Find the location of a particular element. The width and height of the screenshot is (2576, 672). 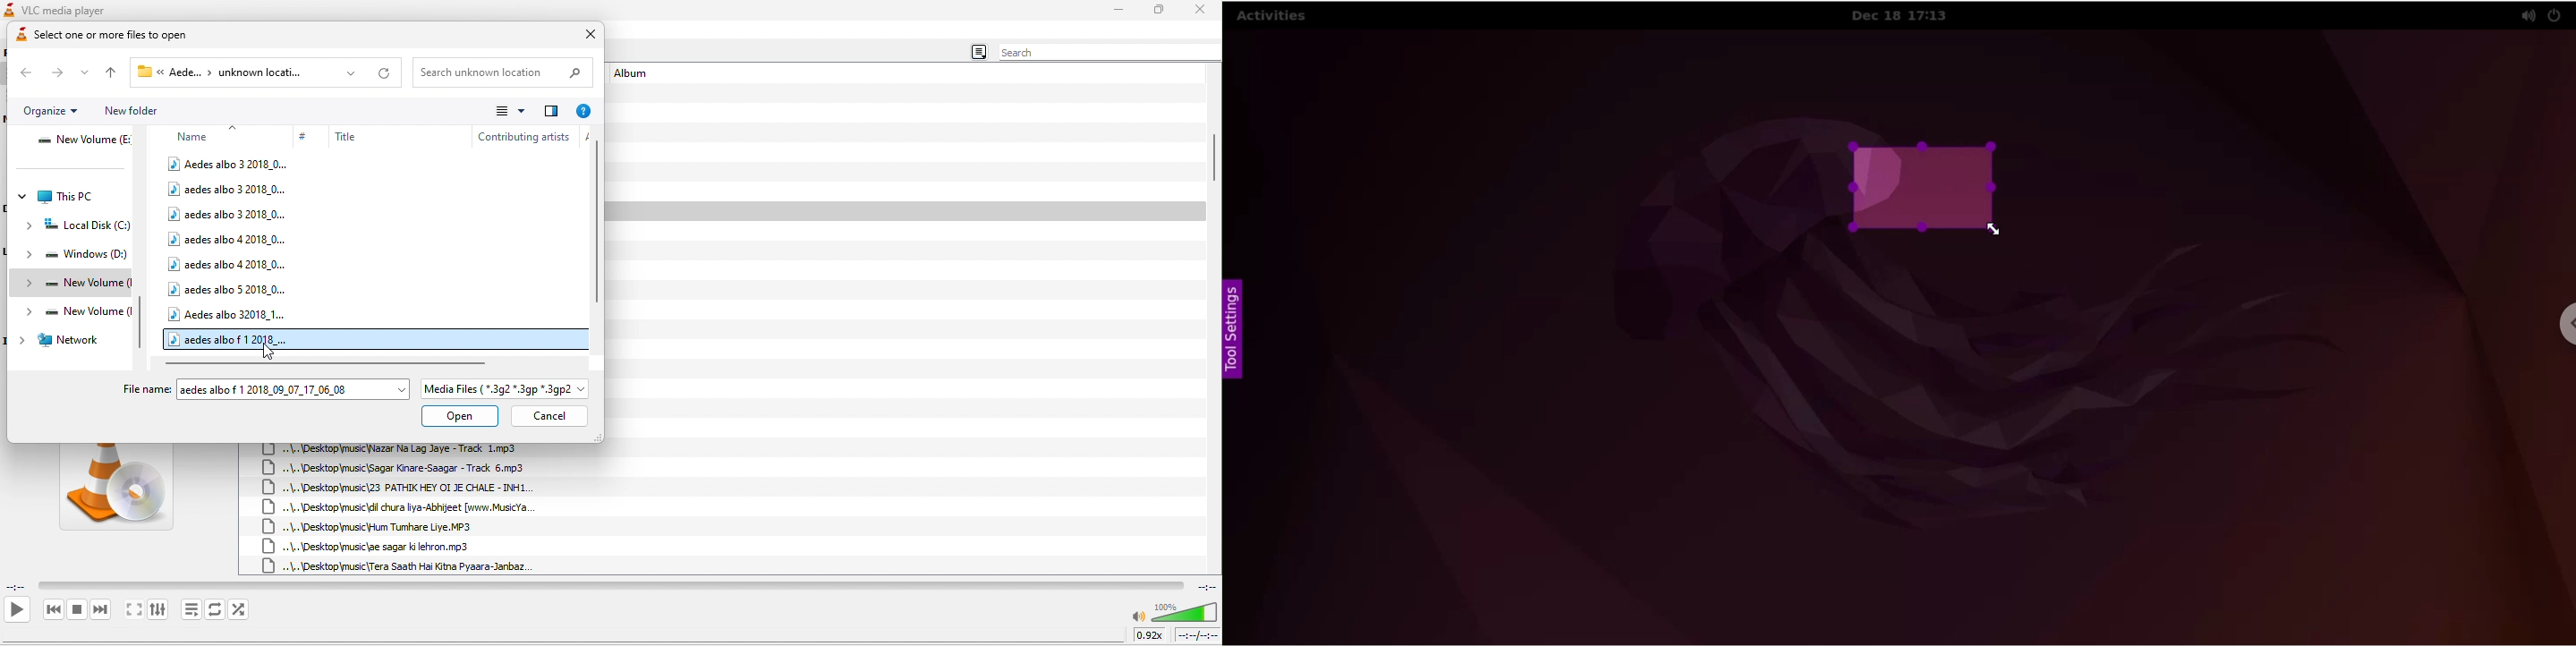

menu is located at coordinates (977, 53).